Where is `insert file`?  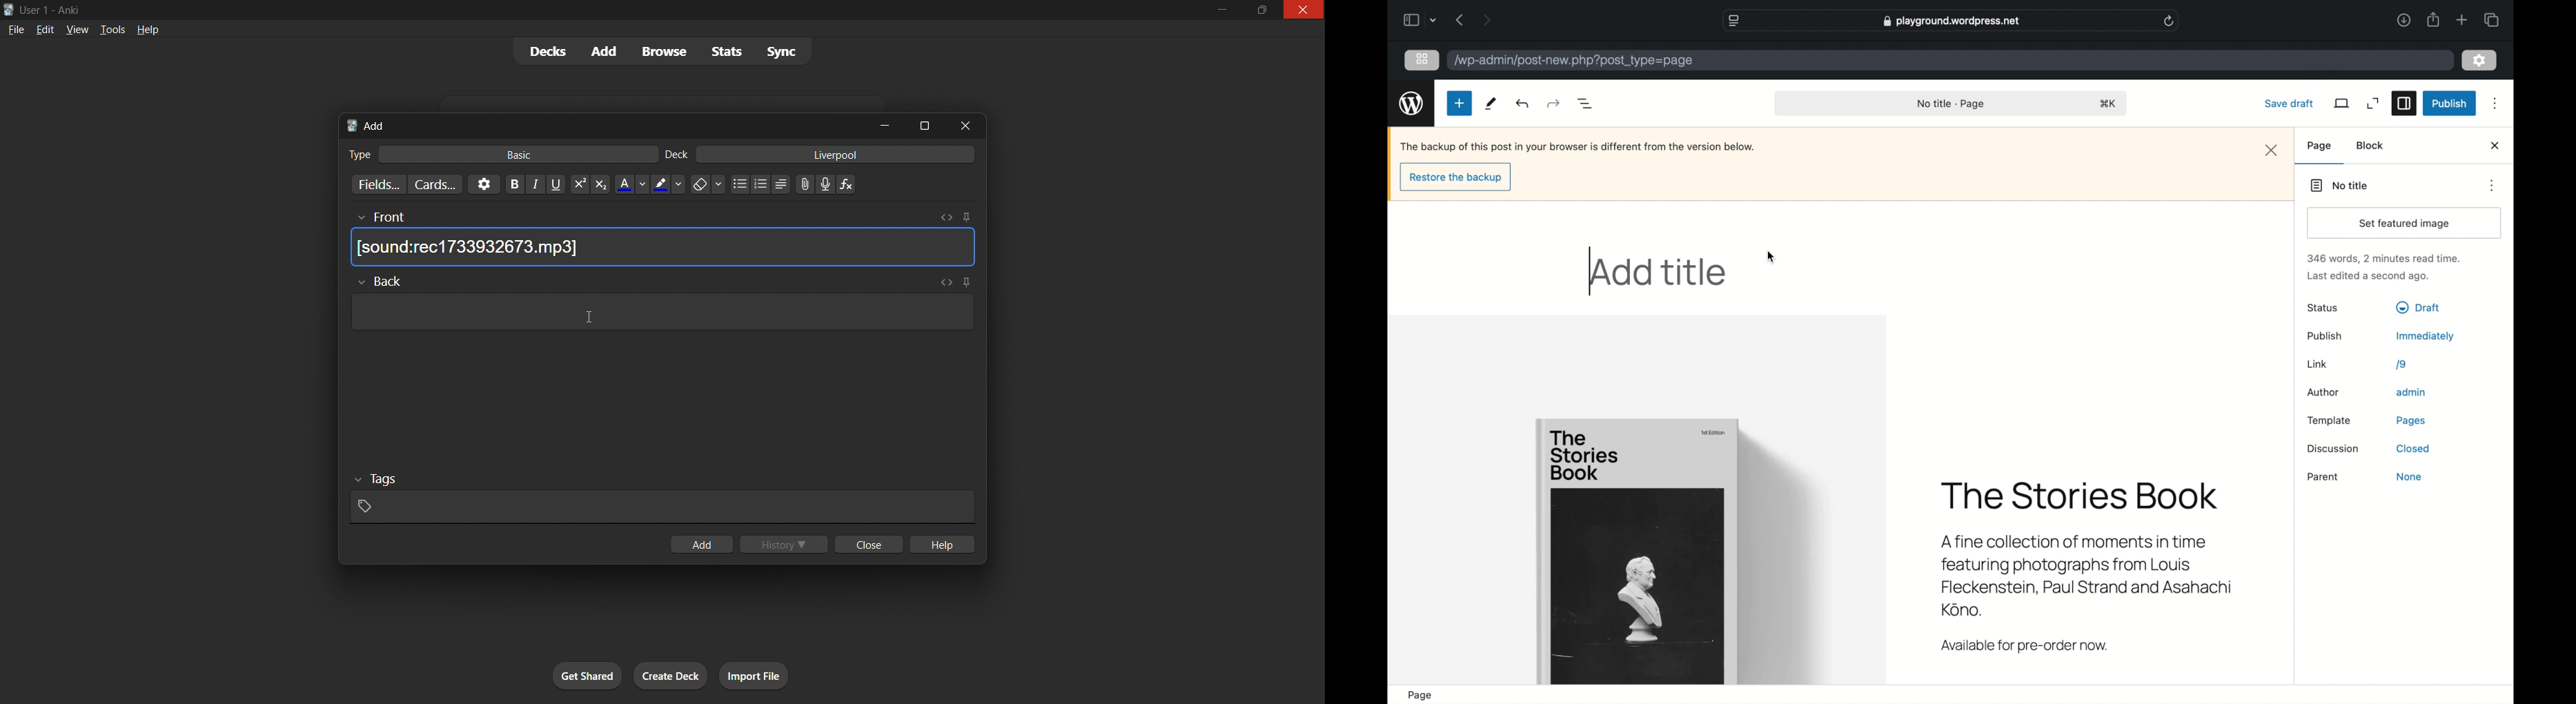 insert file is located at coordinates (800, 182).